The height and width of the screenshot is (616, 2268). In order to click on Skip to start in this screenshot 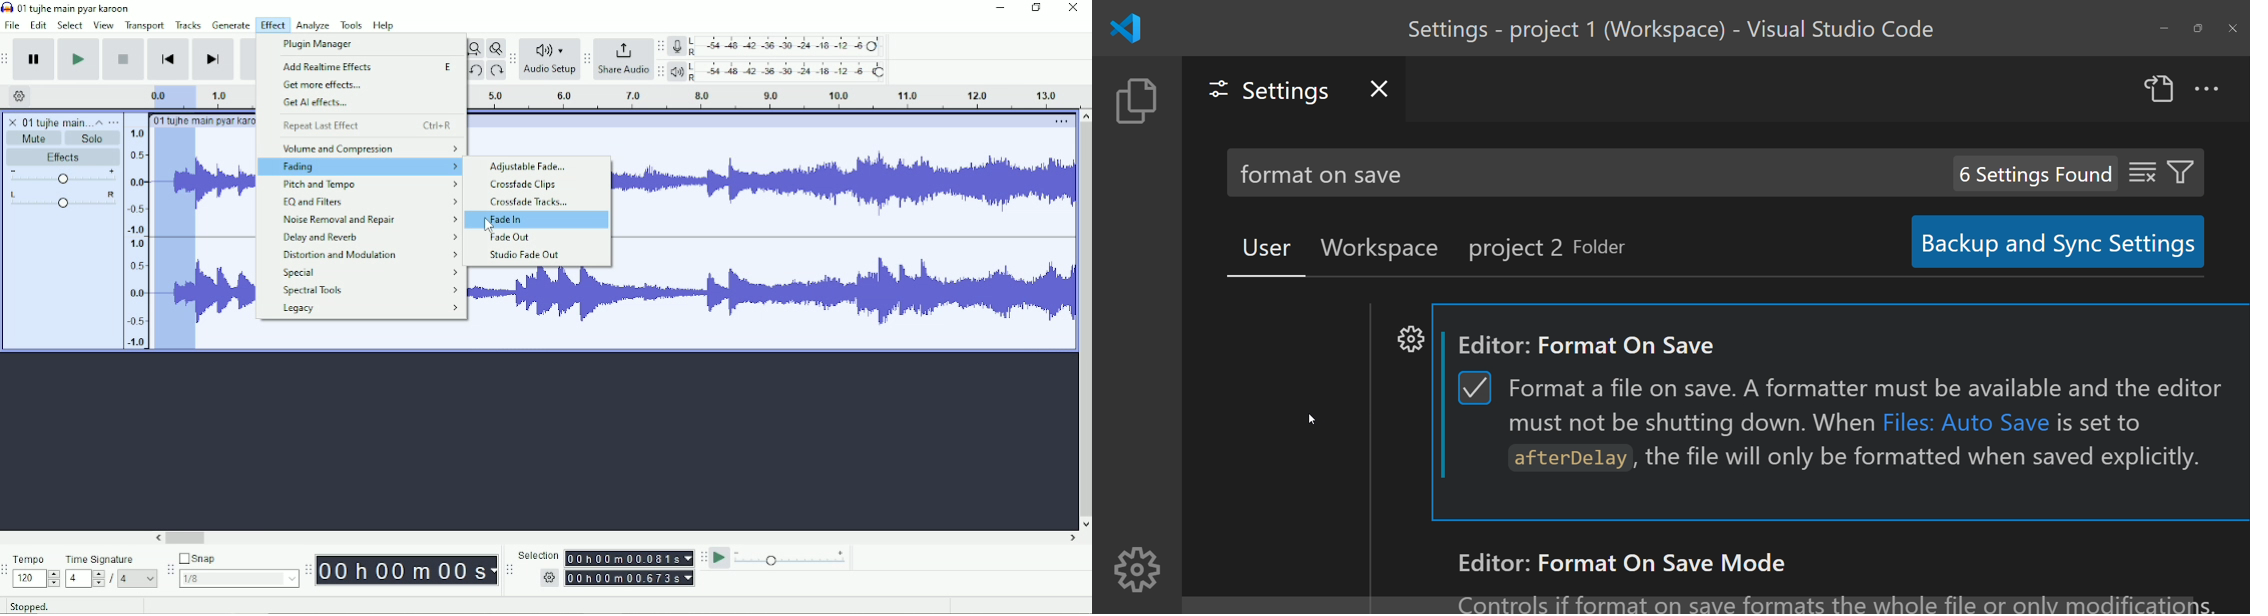, I will do `click(168, 60)`.